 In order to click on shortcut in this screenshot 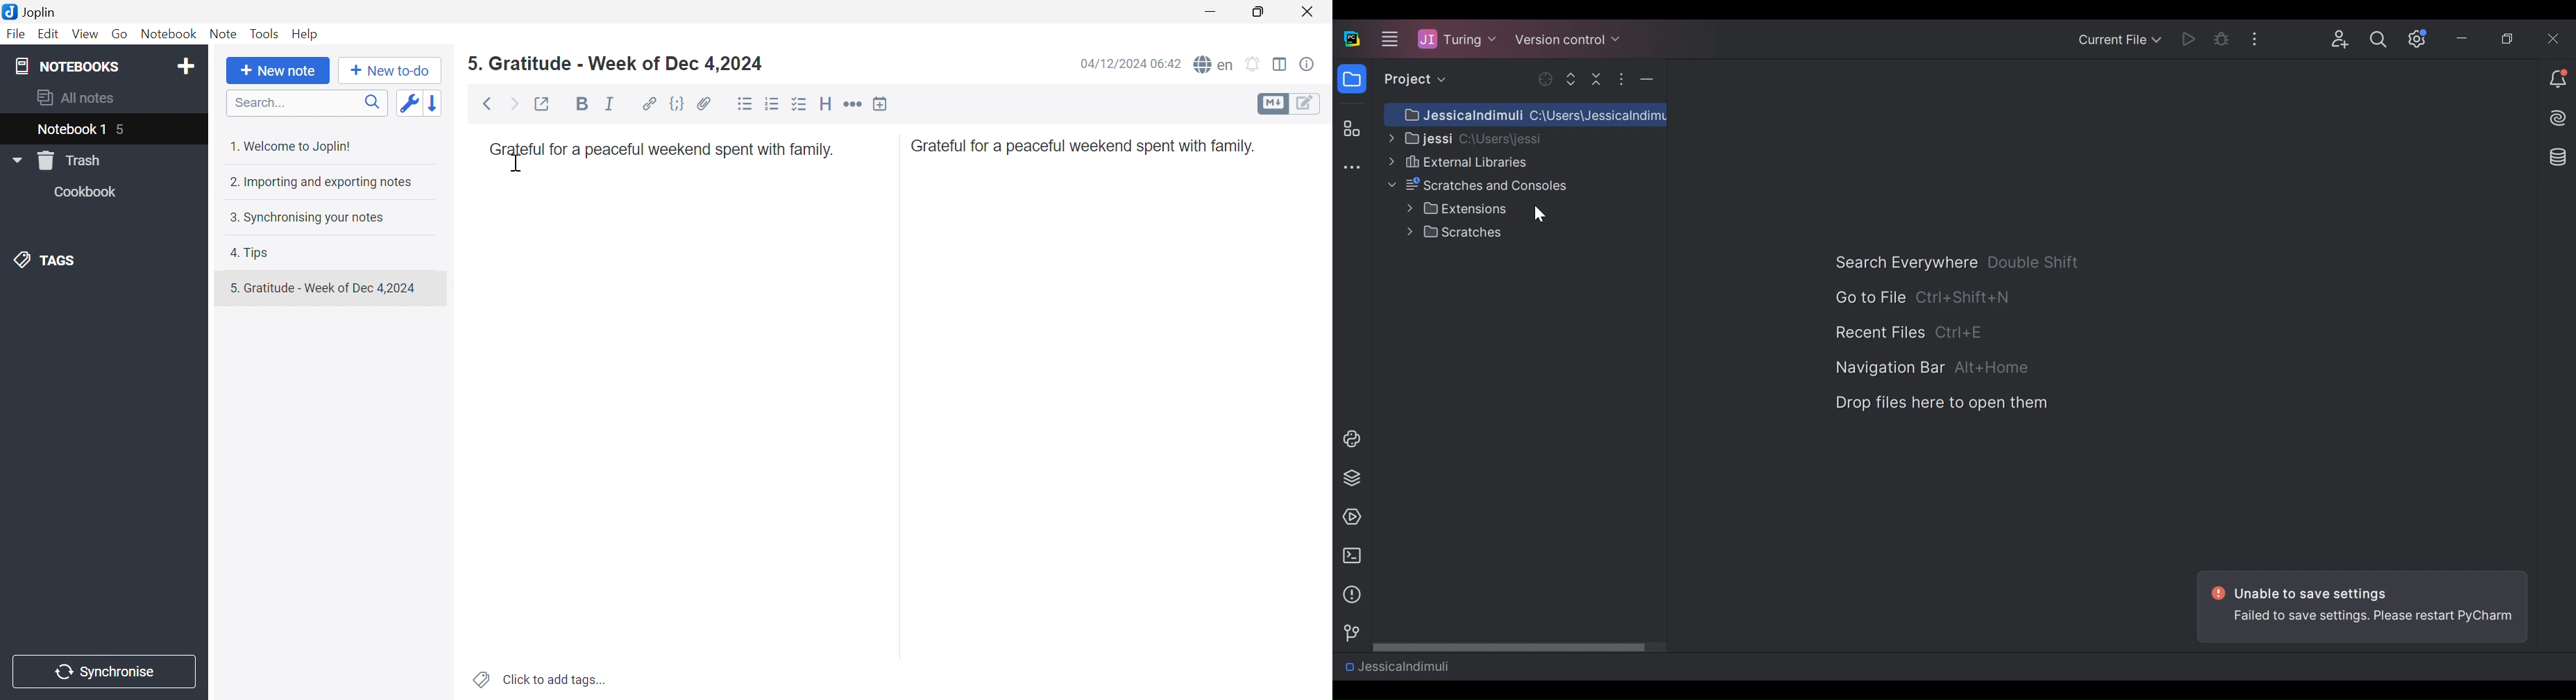, I will do `click(1992, 368)`.